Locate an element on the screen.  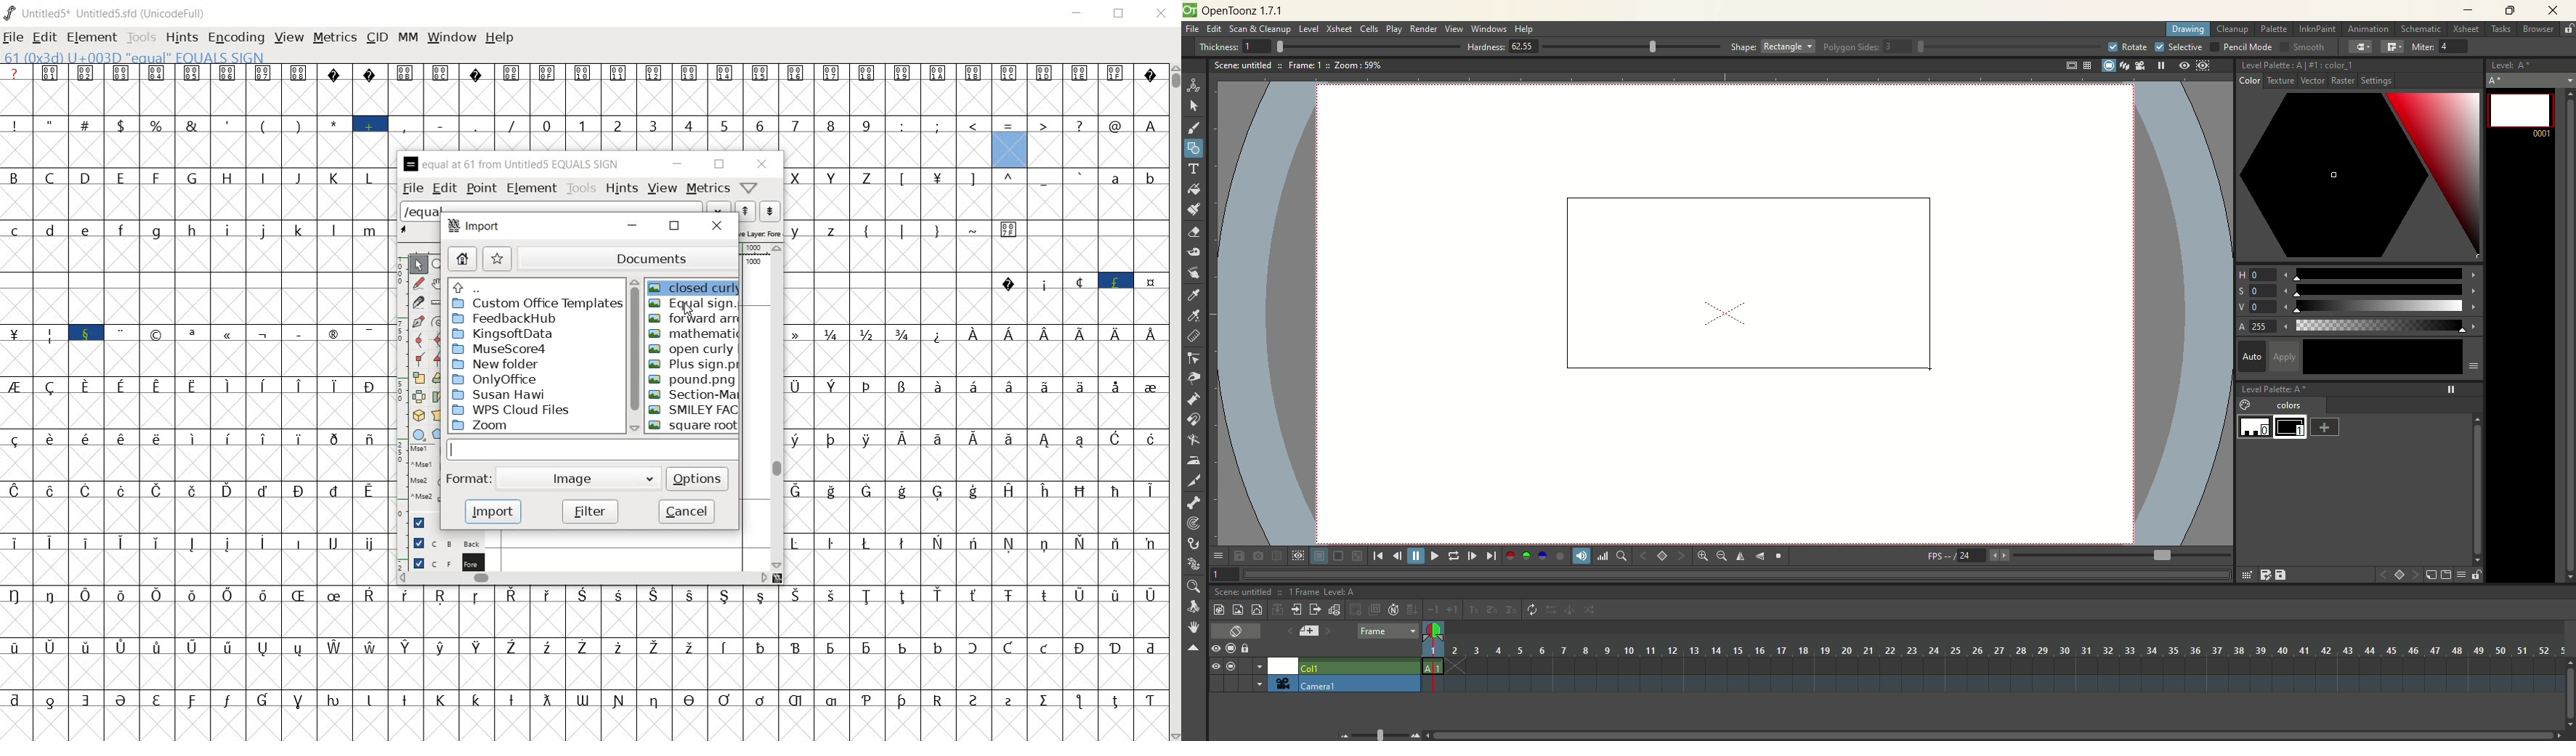
metrics is located at coordinates (334, 38).